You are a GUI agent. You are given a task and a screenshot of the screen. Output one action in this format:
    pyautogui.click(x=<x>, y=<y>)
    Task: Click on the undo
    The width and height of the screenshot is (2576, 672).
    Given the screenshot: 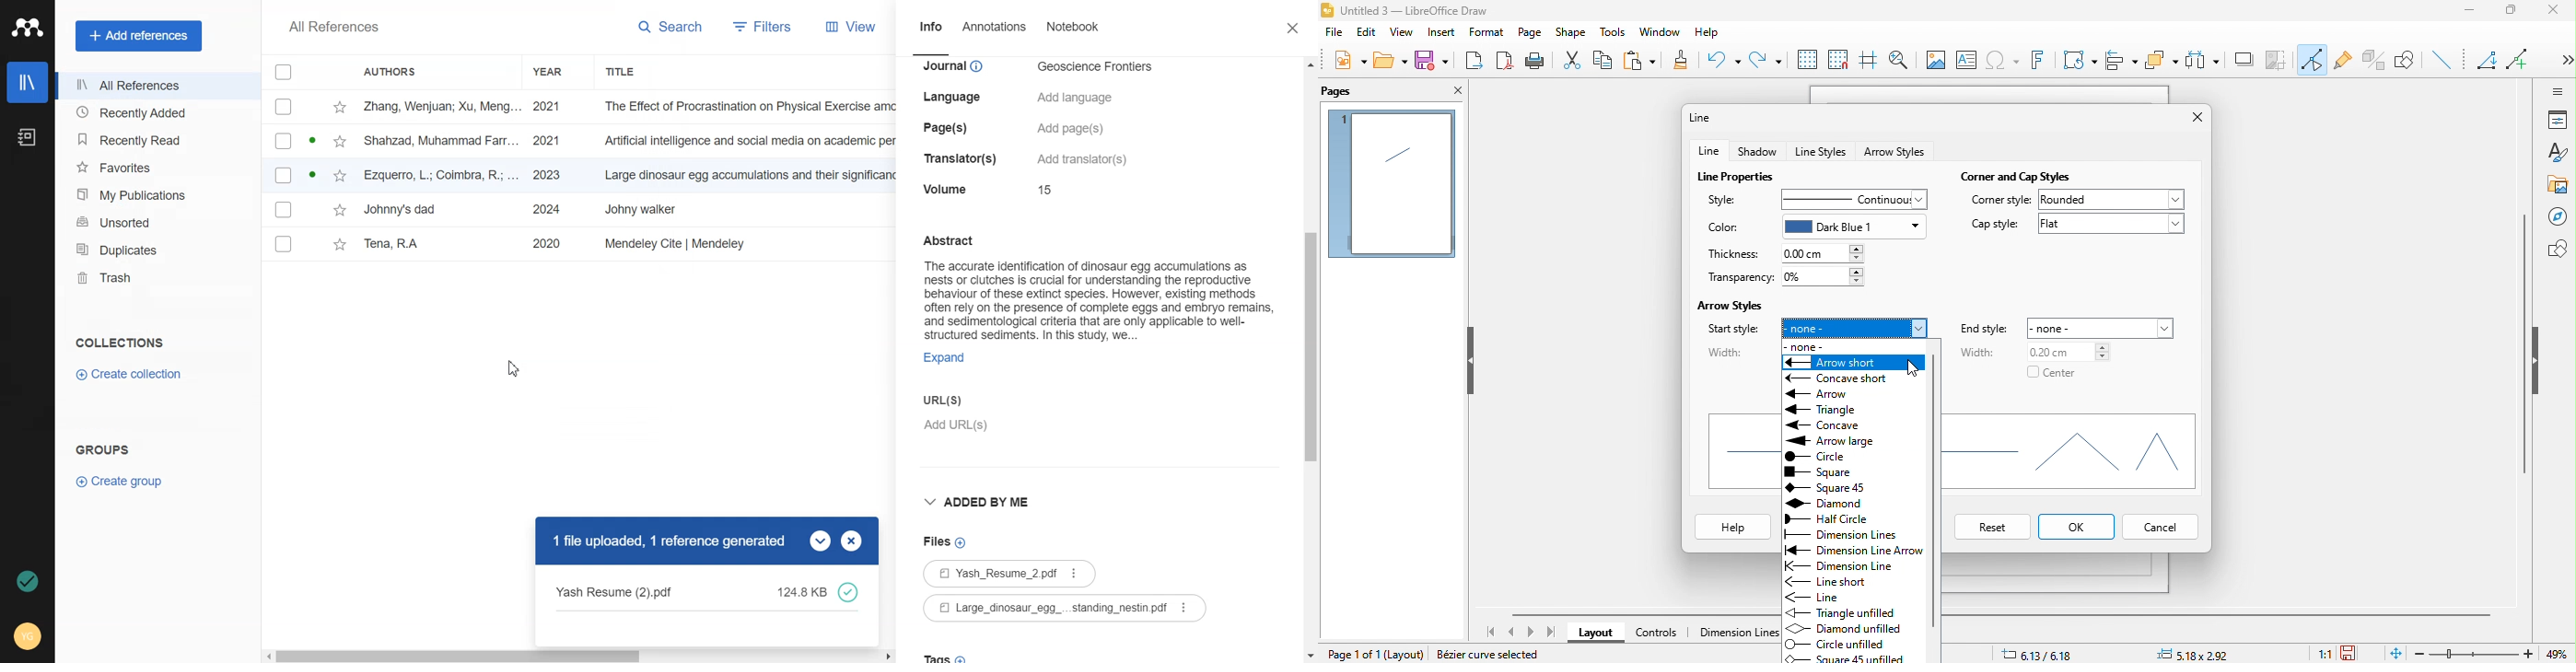 What is the action you would take?
    pyautogui.click(x=1724, y=62)
    